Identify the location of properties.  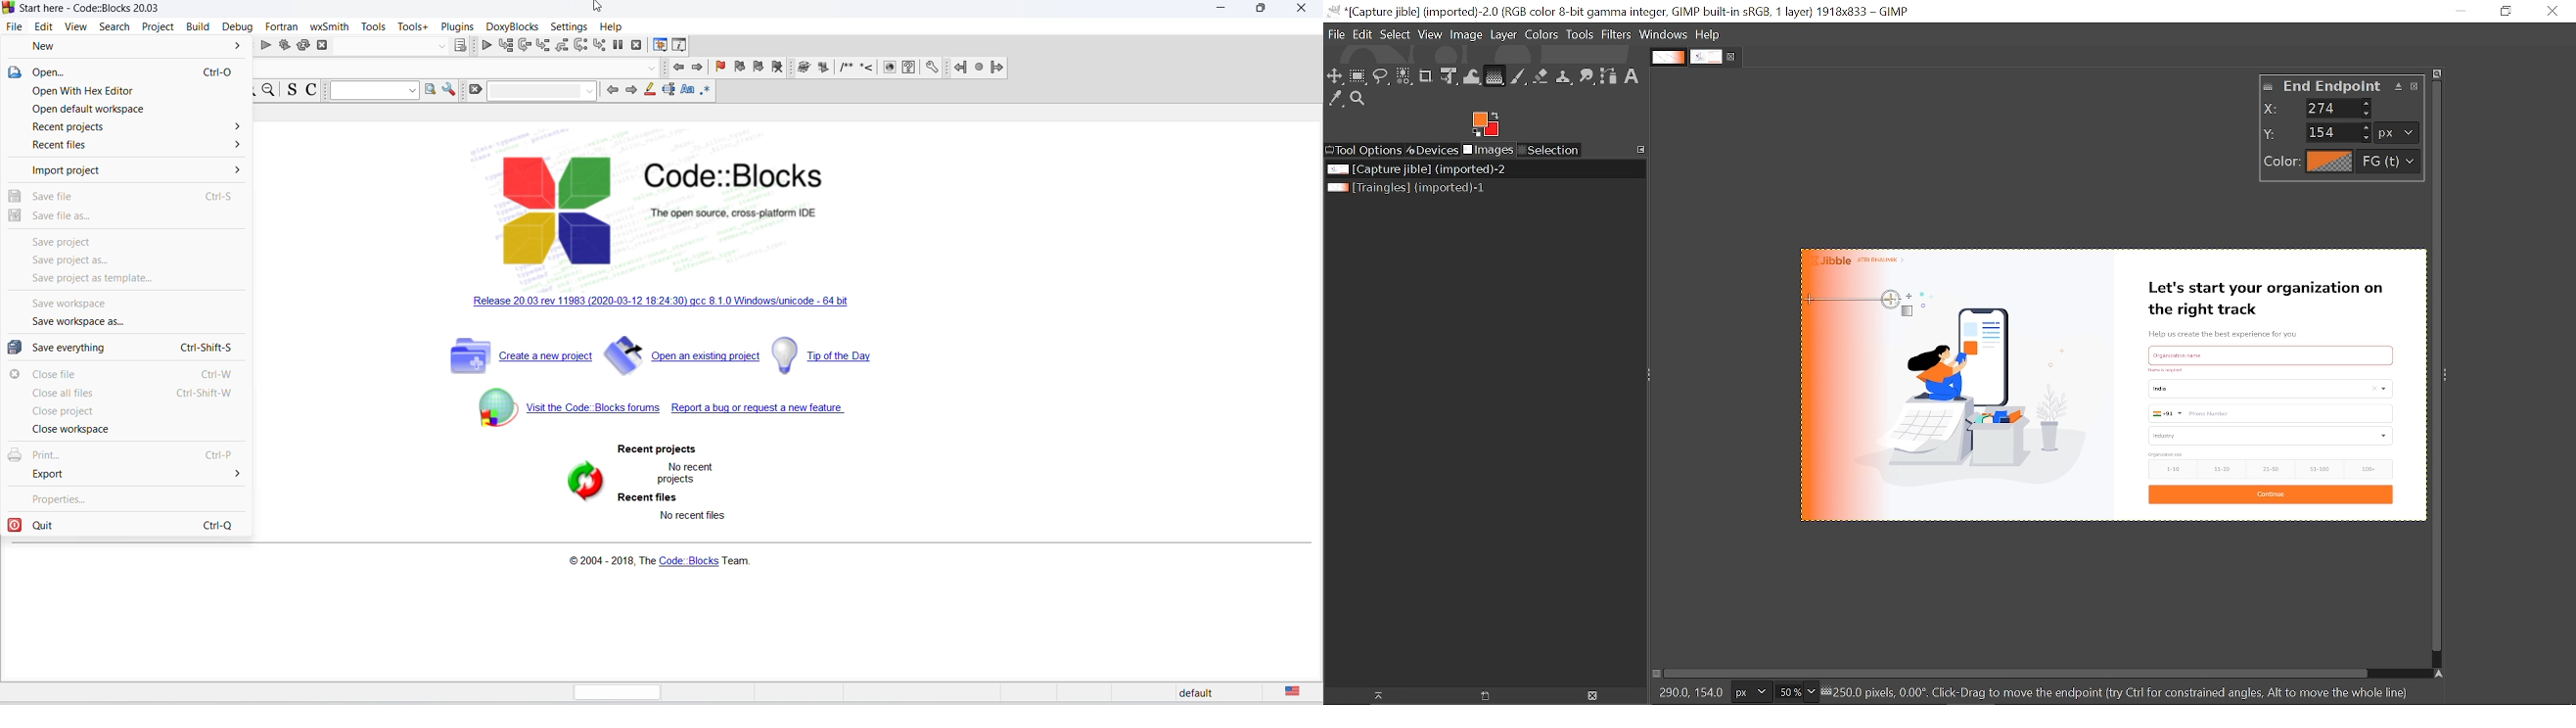
(134, 500).